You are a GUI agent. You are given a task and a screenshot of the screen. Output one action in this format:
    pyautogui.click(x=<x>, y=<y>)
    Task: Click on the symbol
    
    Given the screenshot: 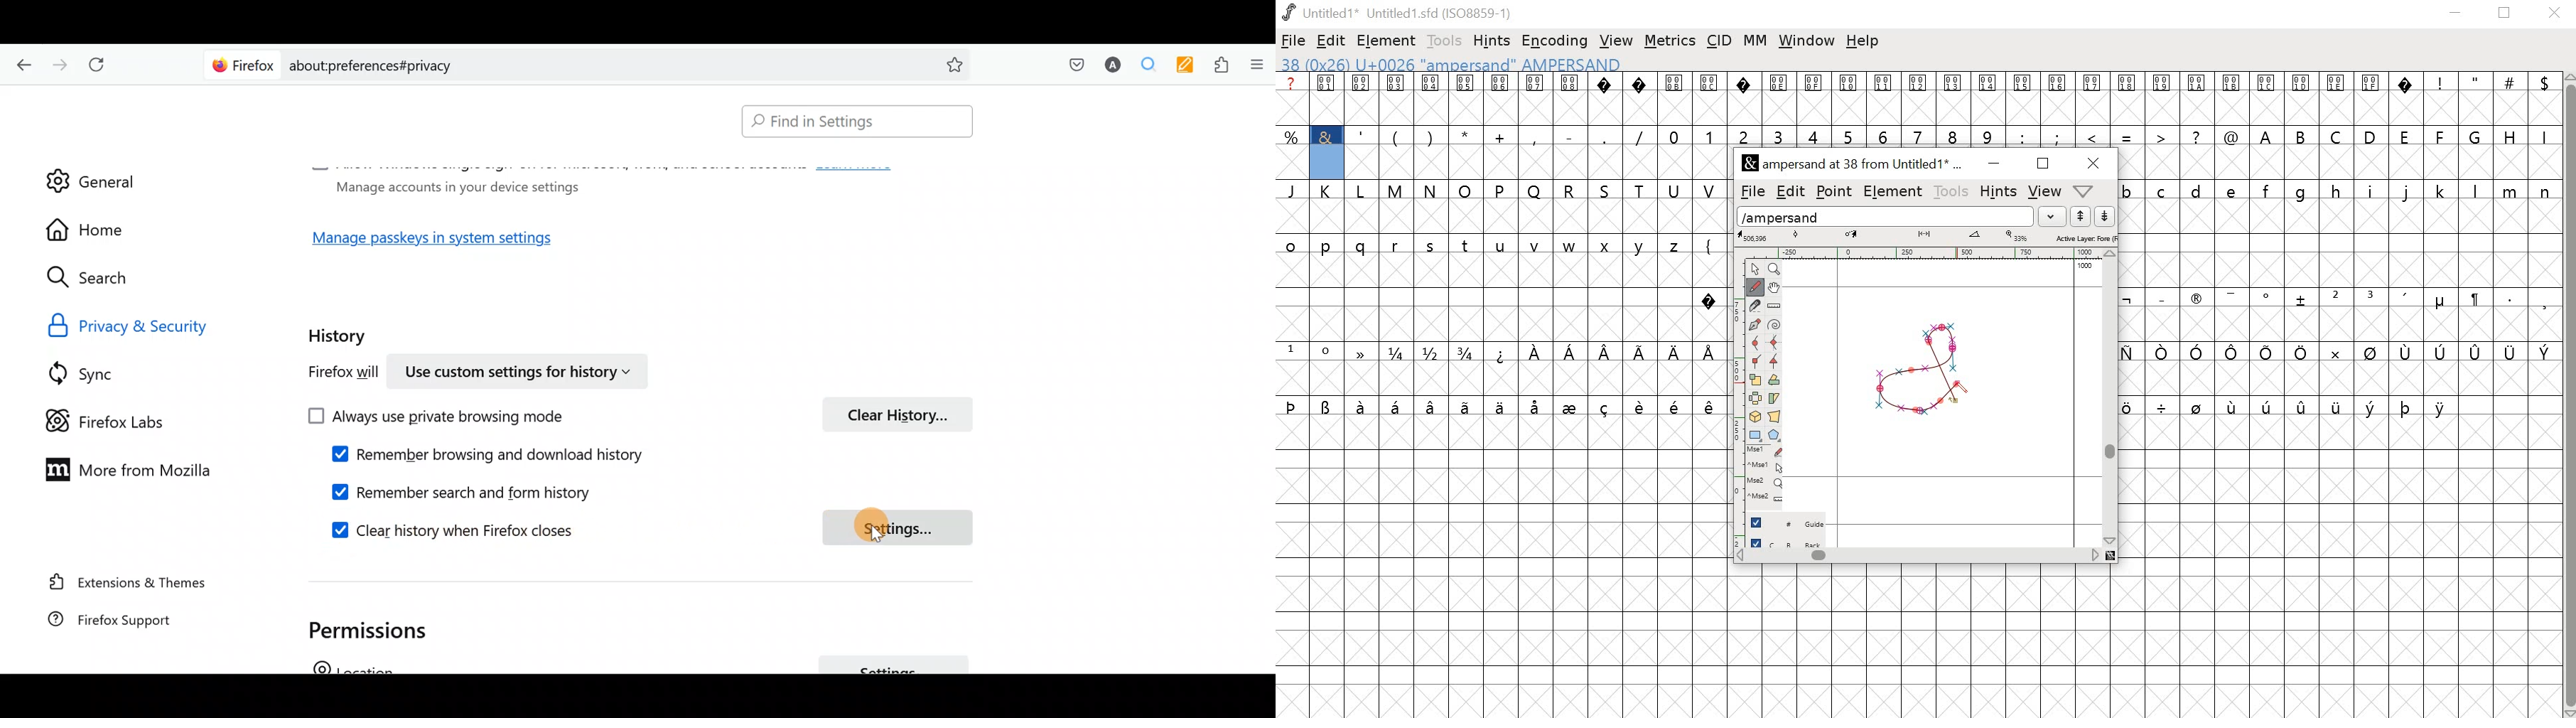 What is the action you would take?
    pyautogui.click(x=1642, y=405)
    